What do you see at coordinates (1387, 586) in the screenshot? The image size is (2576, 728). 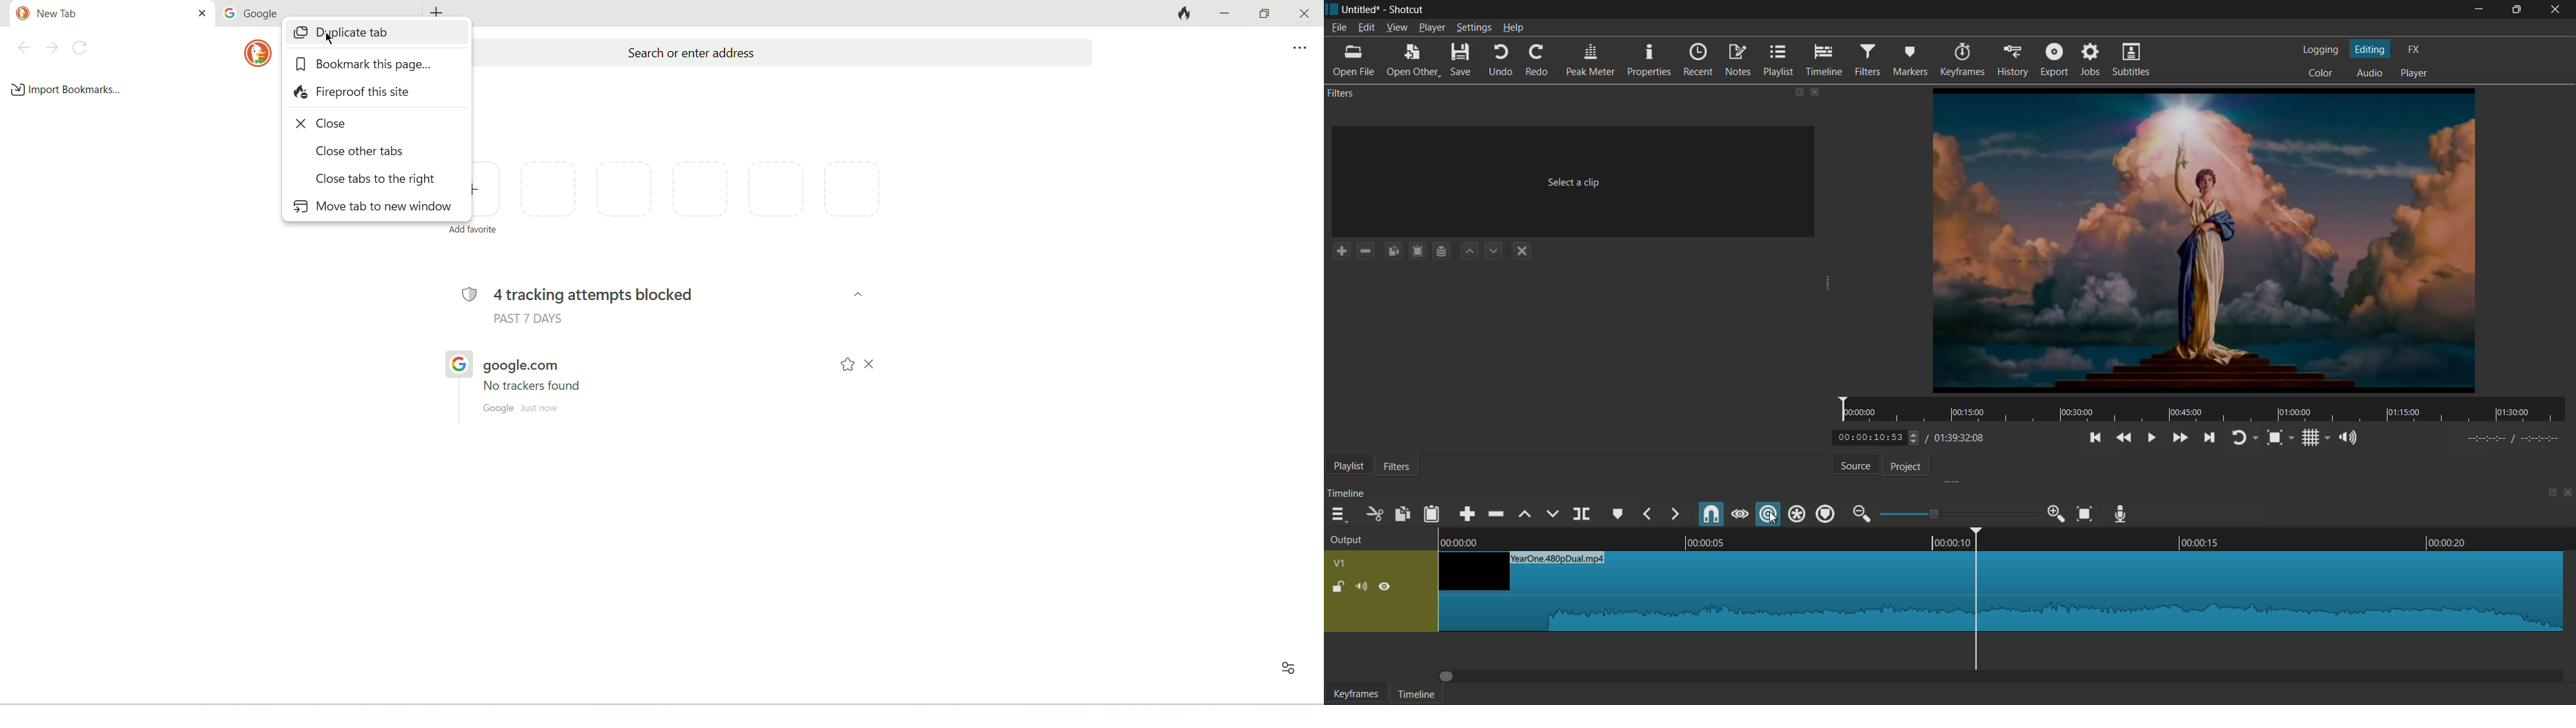 I see `hide` at bounding box center [1387, 586].